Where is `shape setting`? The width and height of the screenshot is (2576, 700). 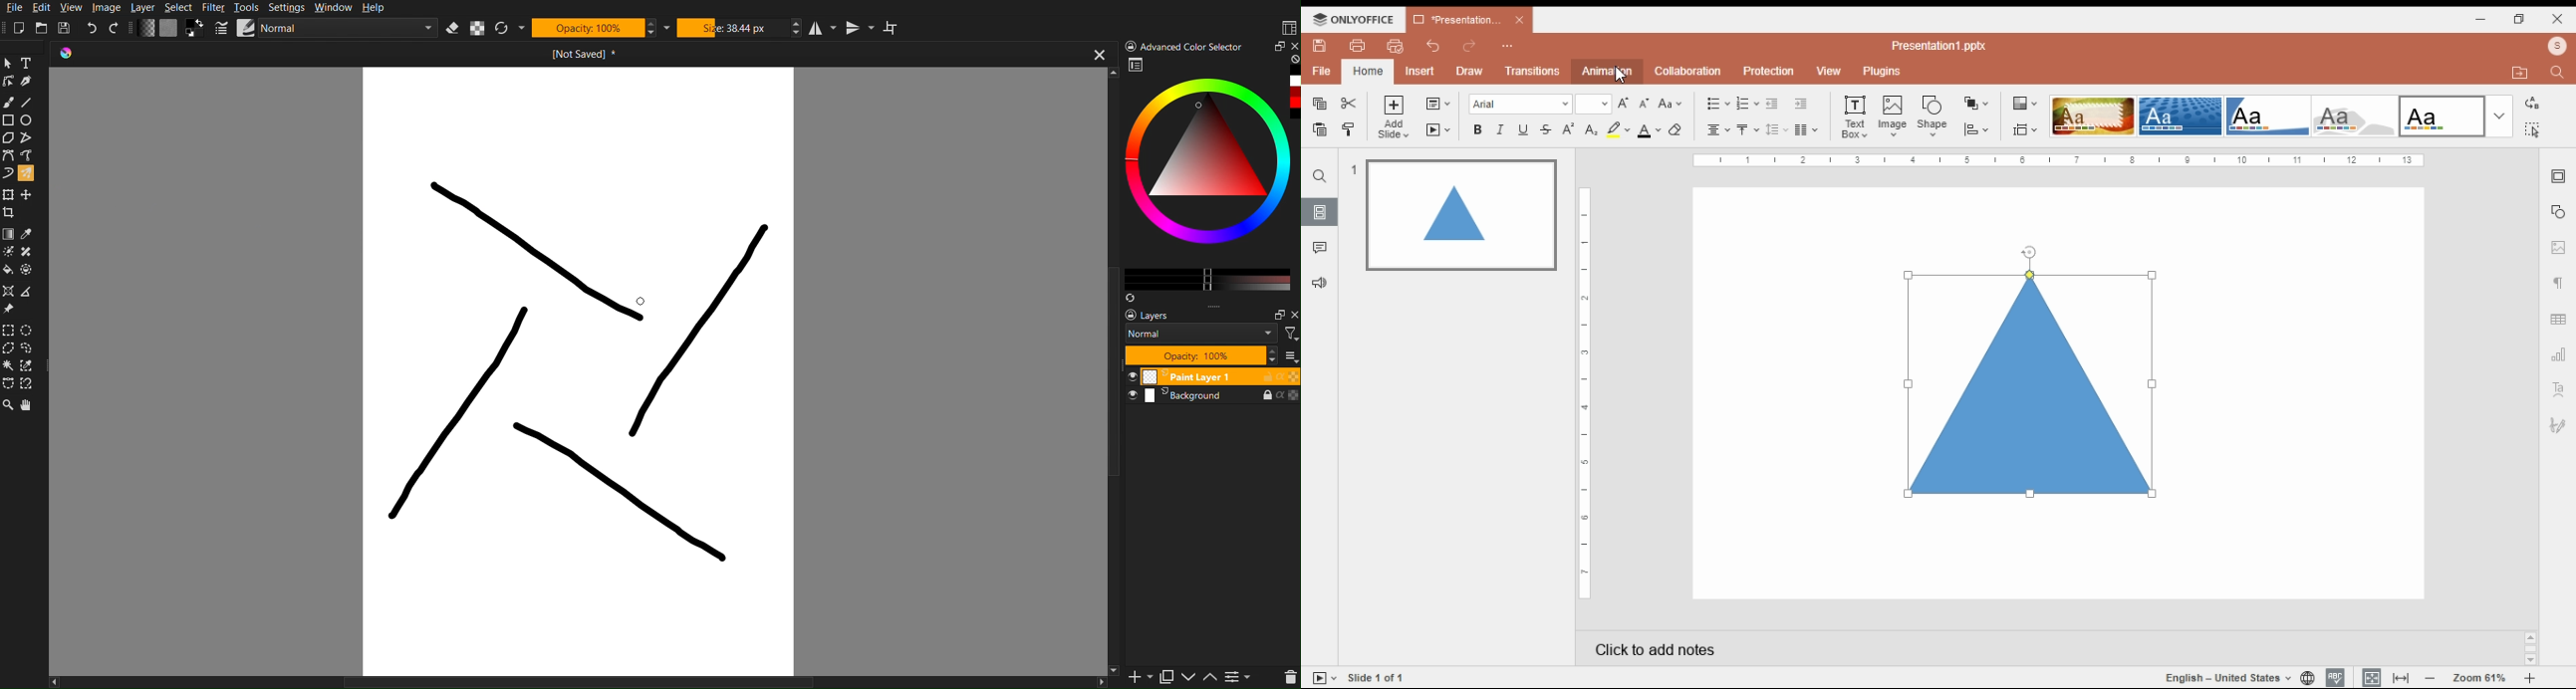
shape setting is located at coordinates (2558, 211).